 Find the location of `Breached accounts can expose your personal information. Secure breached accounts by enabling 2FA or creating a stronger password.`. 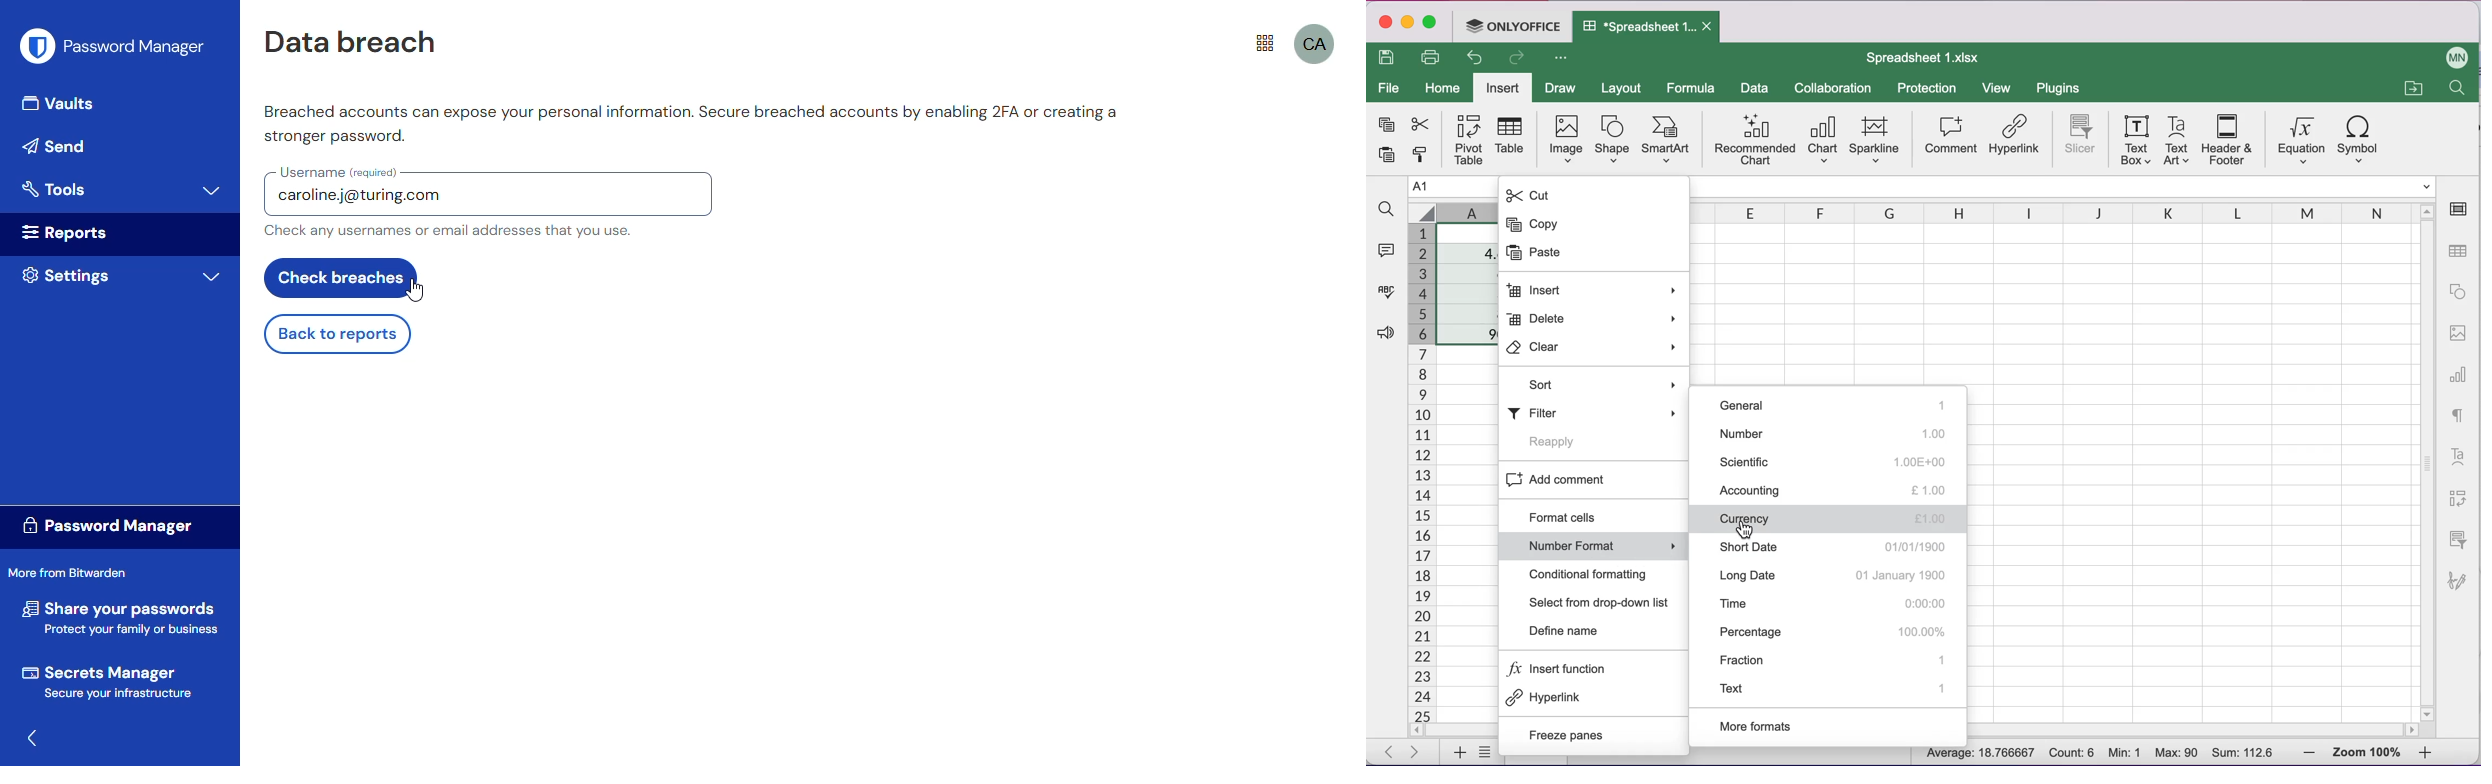

Breached accounts can expose your personal information. Secure breached accounts by enabling 2FA or creating a stronger password. is located at coordinates (690, 125).